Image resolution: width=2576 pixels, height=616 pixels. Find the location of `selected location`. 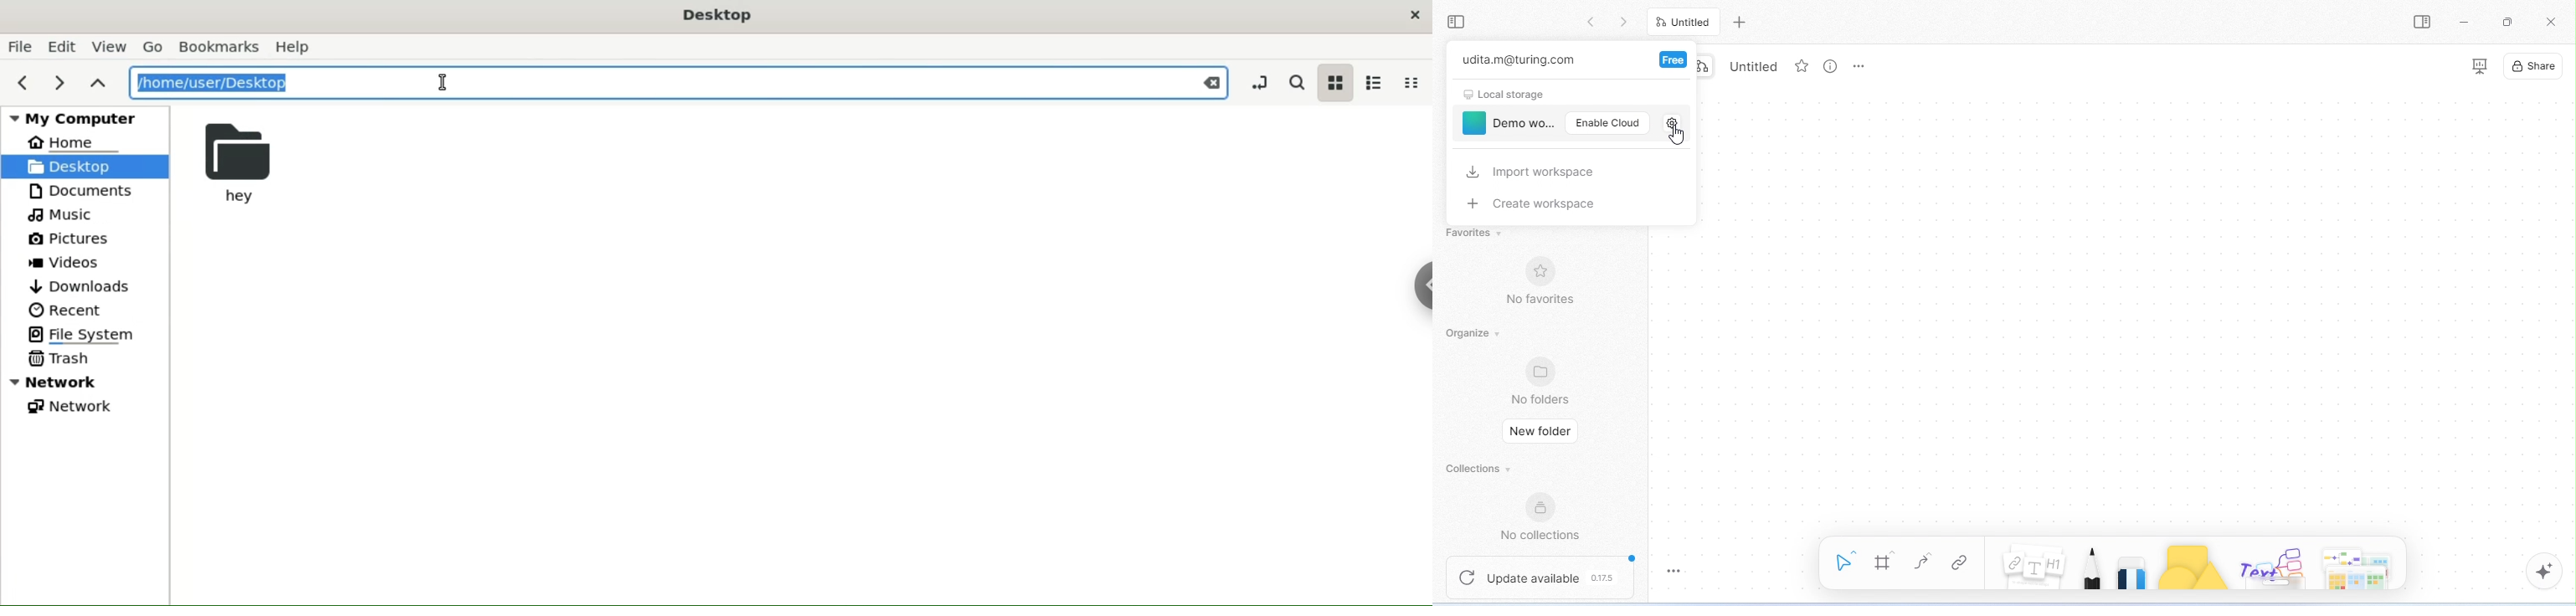

selected location is located at coordinates (220, 84).